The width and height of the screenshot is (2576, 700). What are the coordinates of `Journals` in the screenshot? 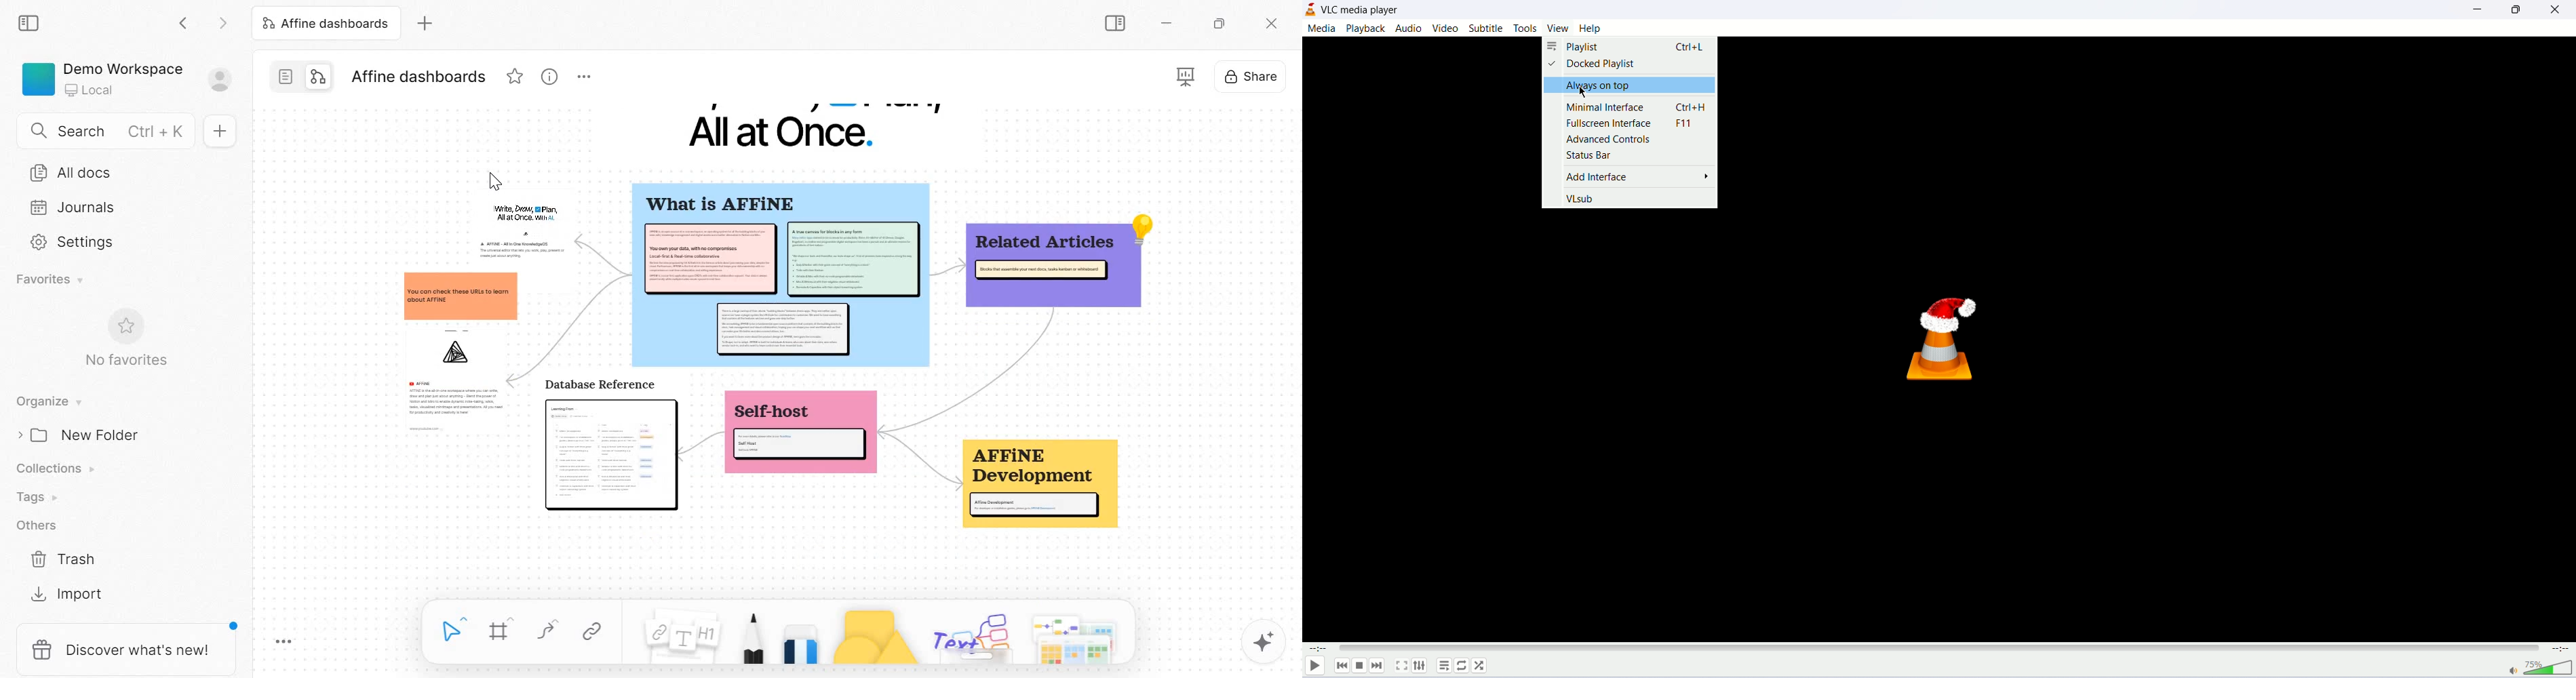 It's located at (82, 210).